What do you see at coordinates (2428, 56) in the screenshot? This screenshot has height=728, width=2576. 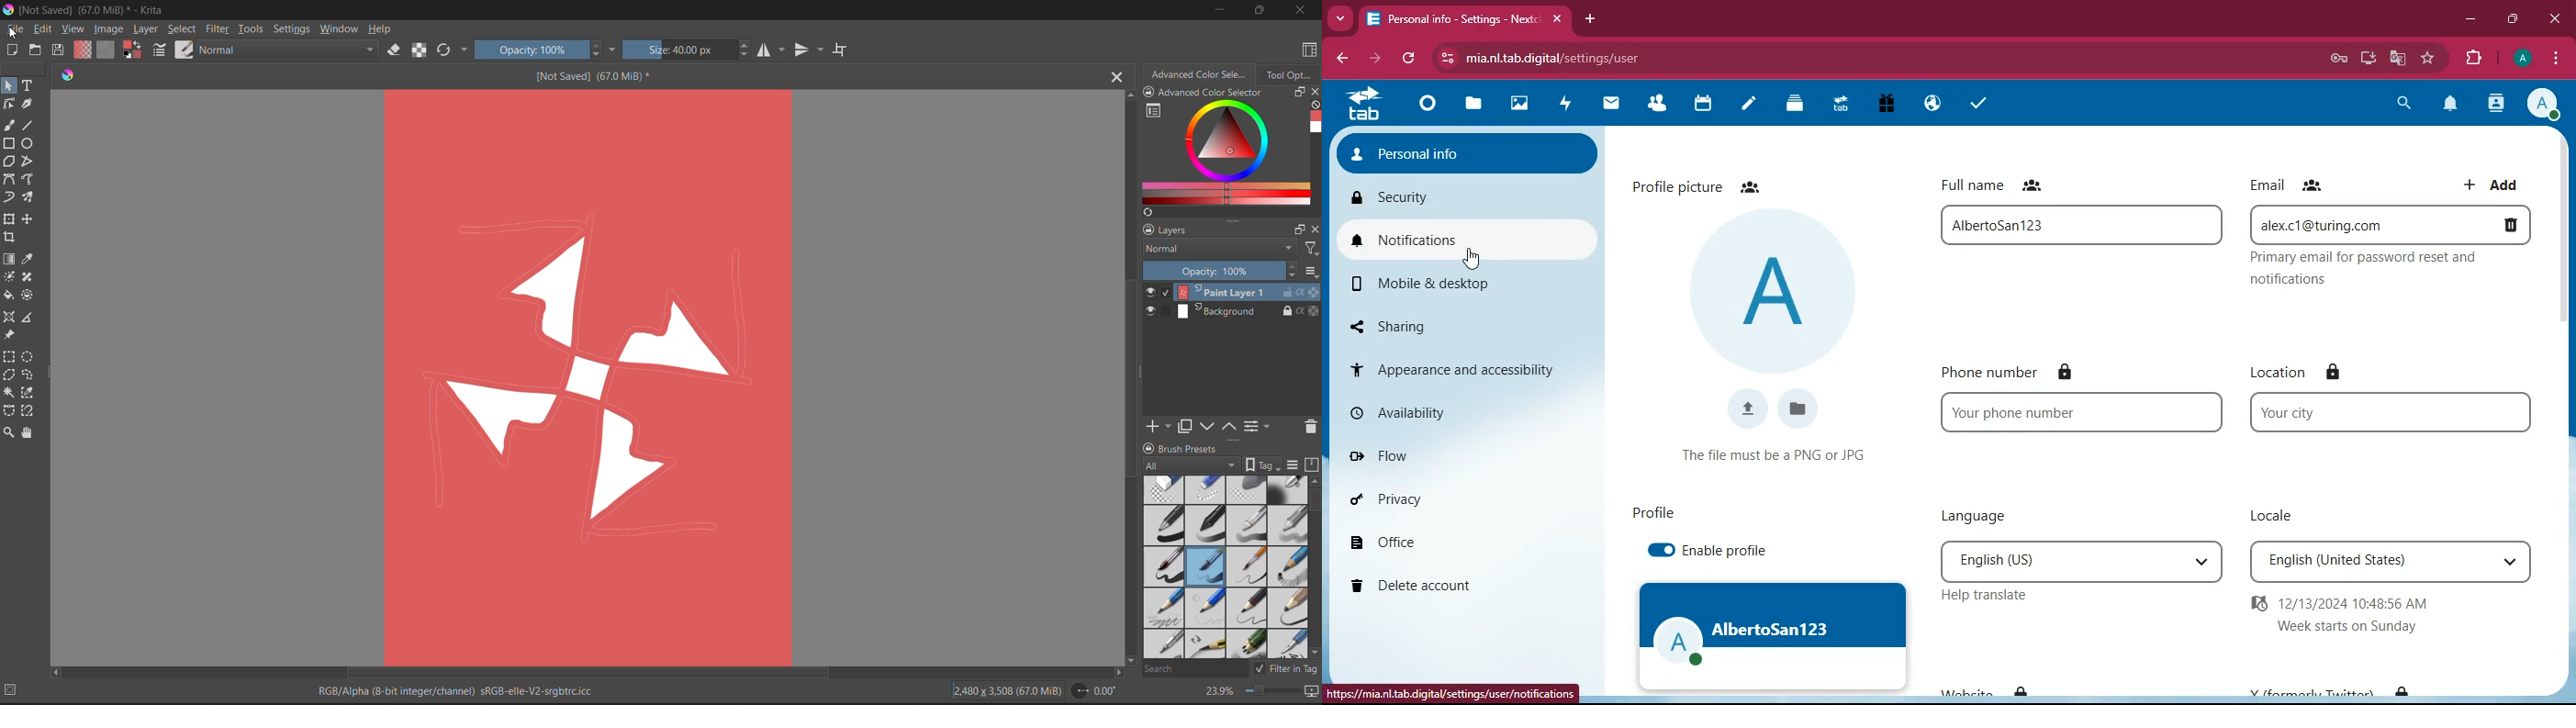 I see `bookmark this tab` at bounding box center [2428, 56].